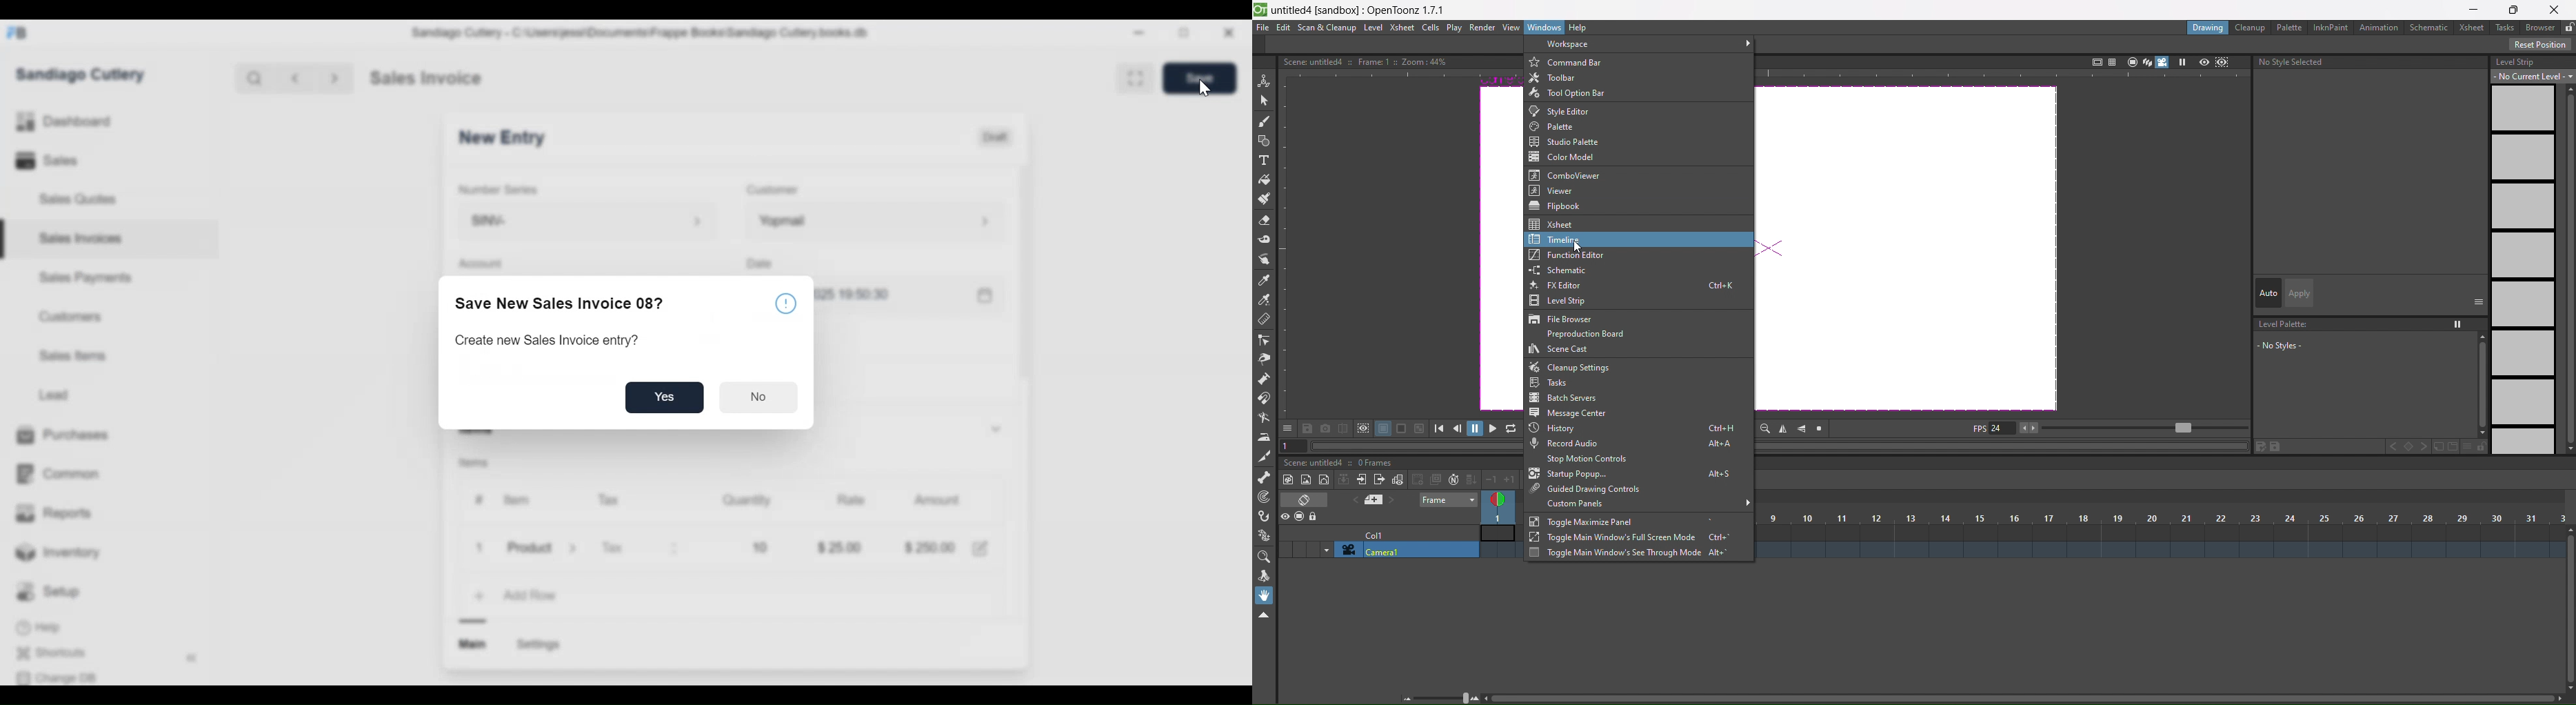 The width and height of the screenshot is (2576, 728). What do you see at coordinates (2568, 610) in the screenshot?
I see `scroll bar` at bounding box center [2568, 610].